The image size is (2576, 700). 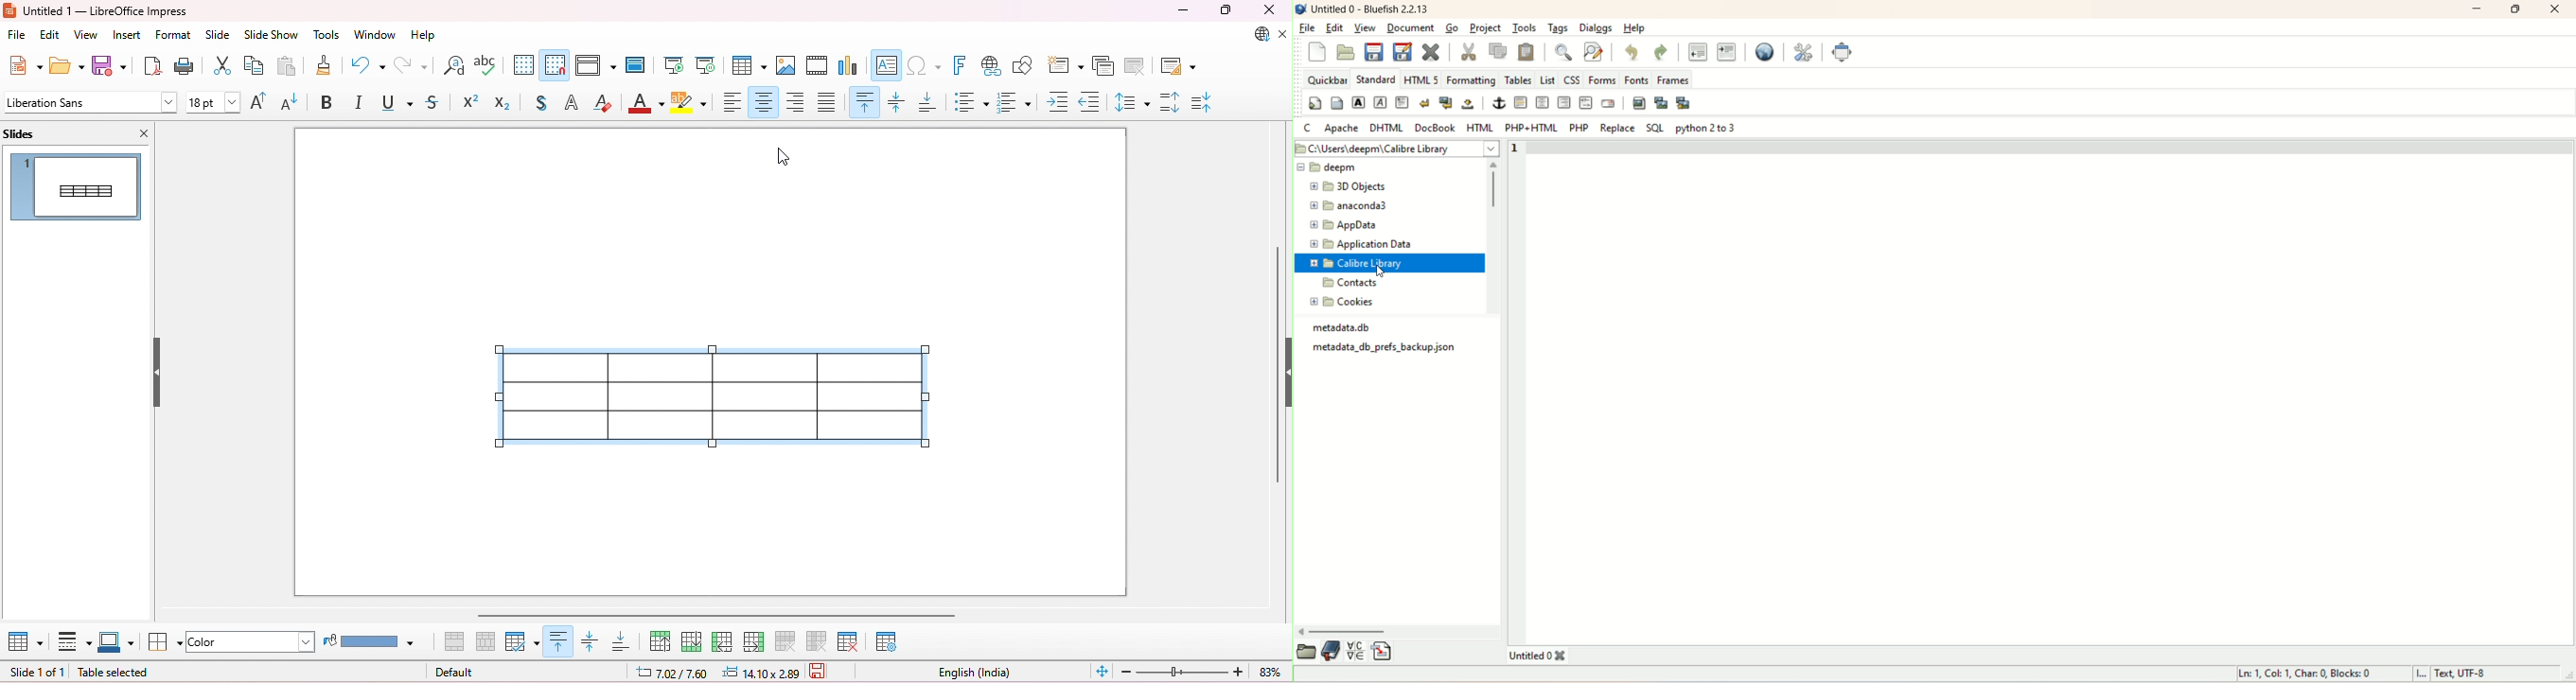 What do you see at coordinates (186, 67) in the screenshot?
I see `print` at bounding box center [186, 67].